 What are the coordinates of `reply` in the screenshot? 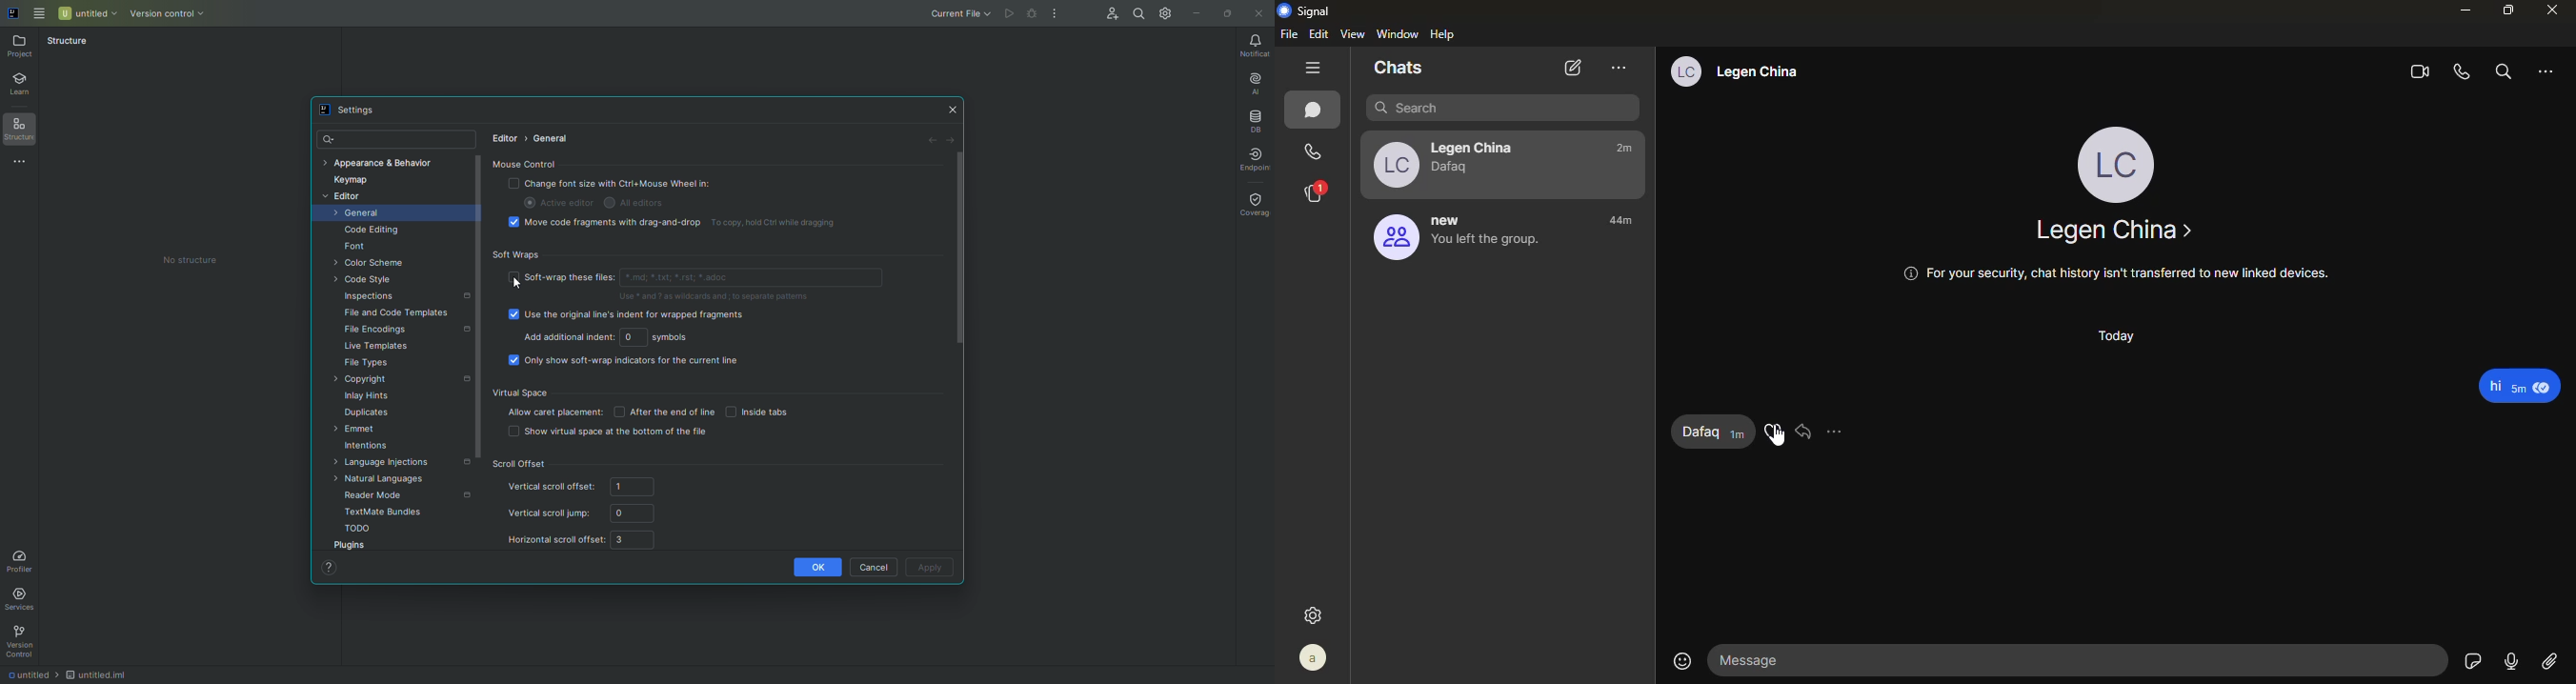 It's located at (1804, 433).